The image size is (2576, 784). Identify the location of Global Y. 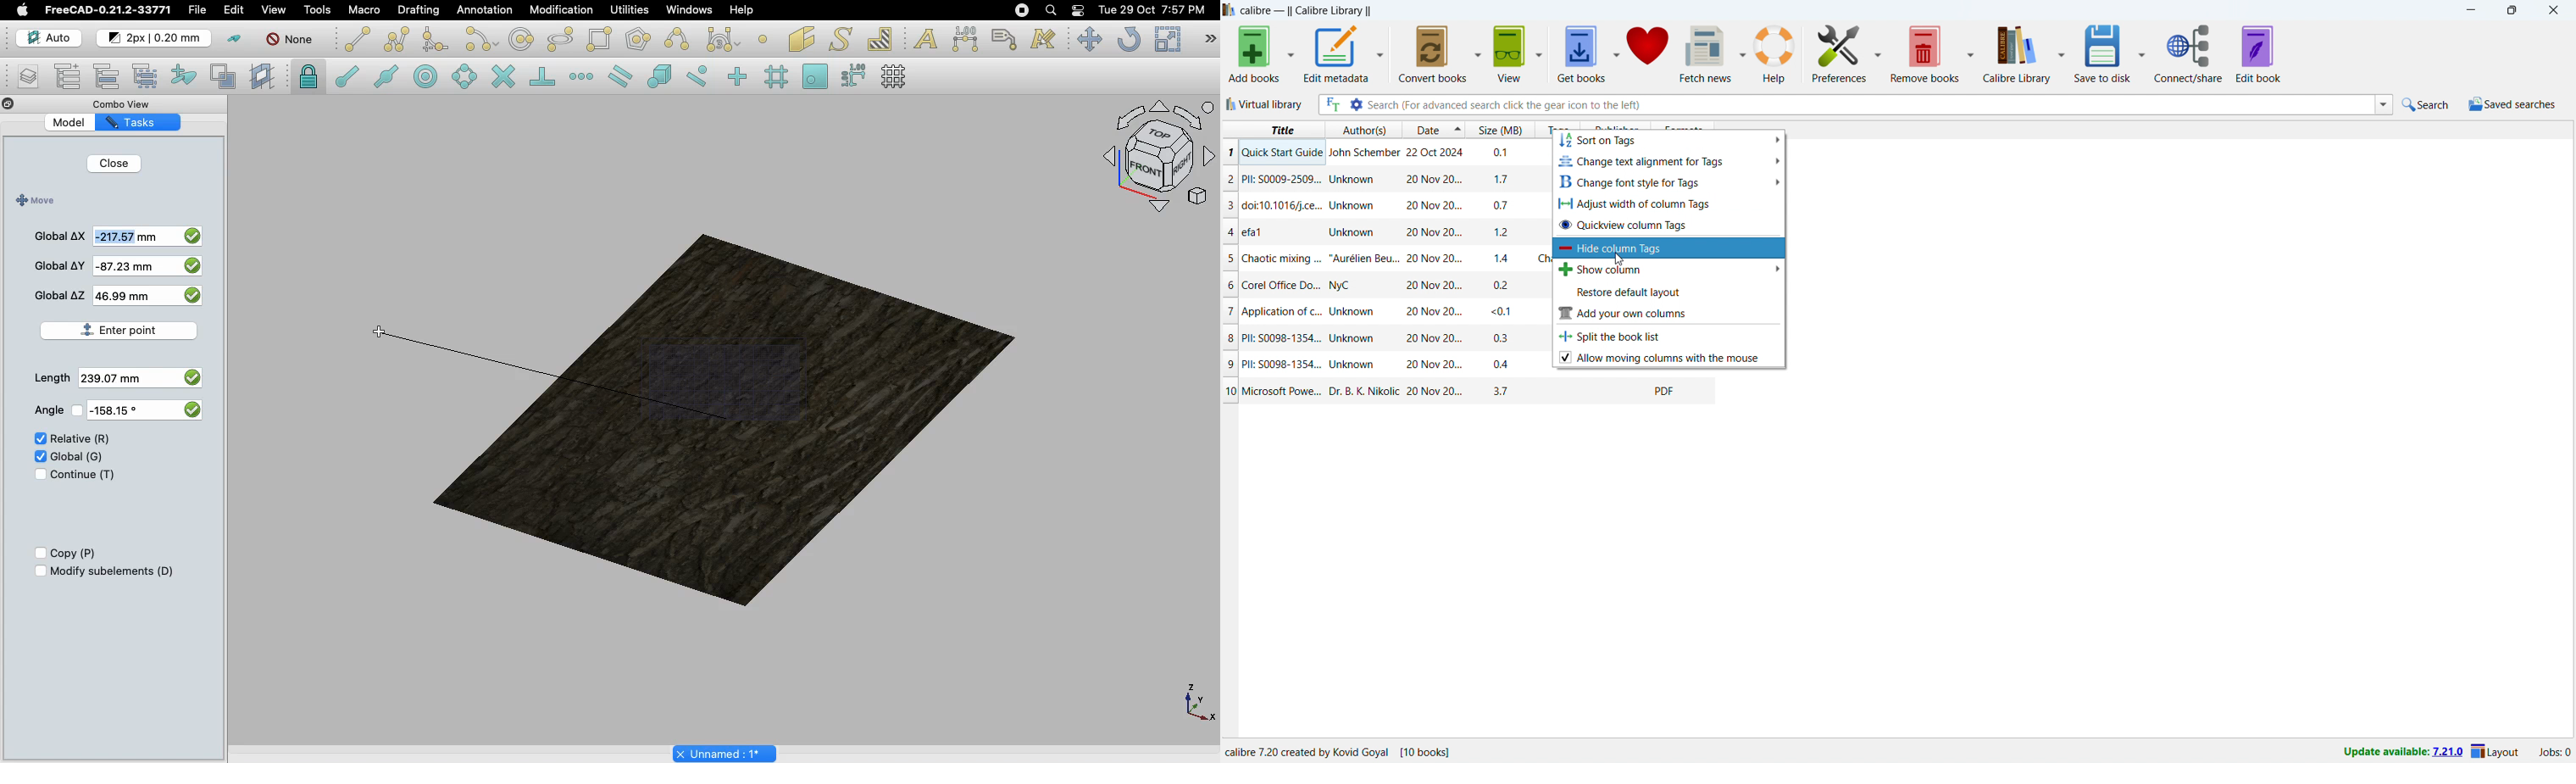
(60, 265).